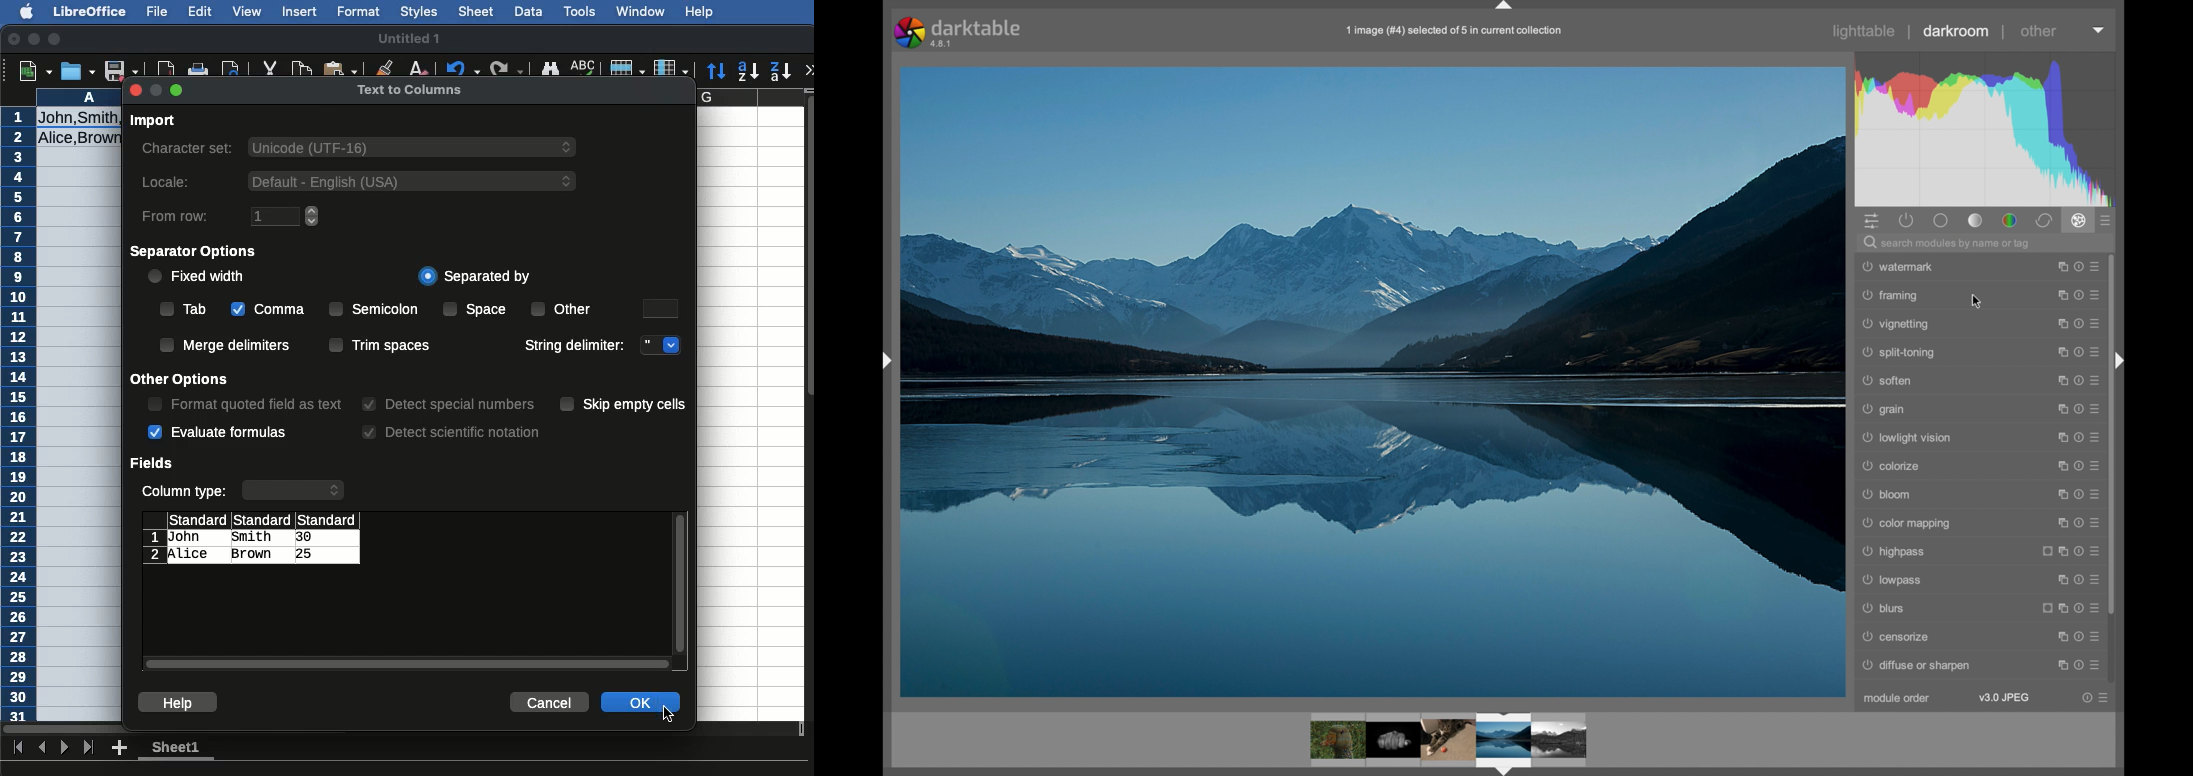  What do you see at coordinates (2123, 361) in the screenshot?
I see `sidebar` at bounding box center [2123, 361].